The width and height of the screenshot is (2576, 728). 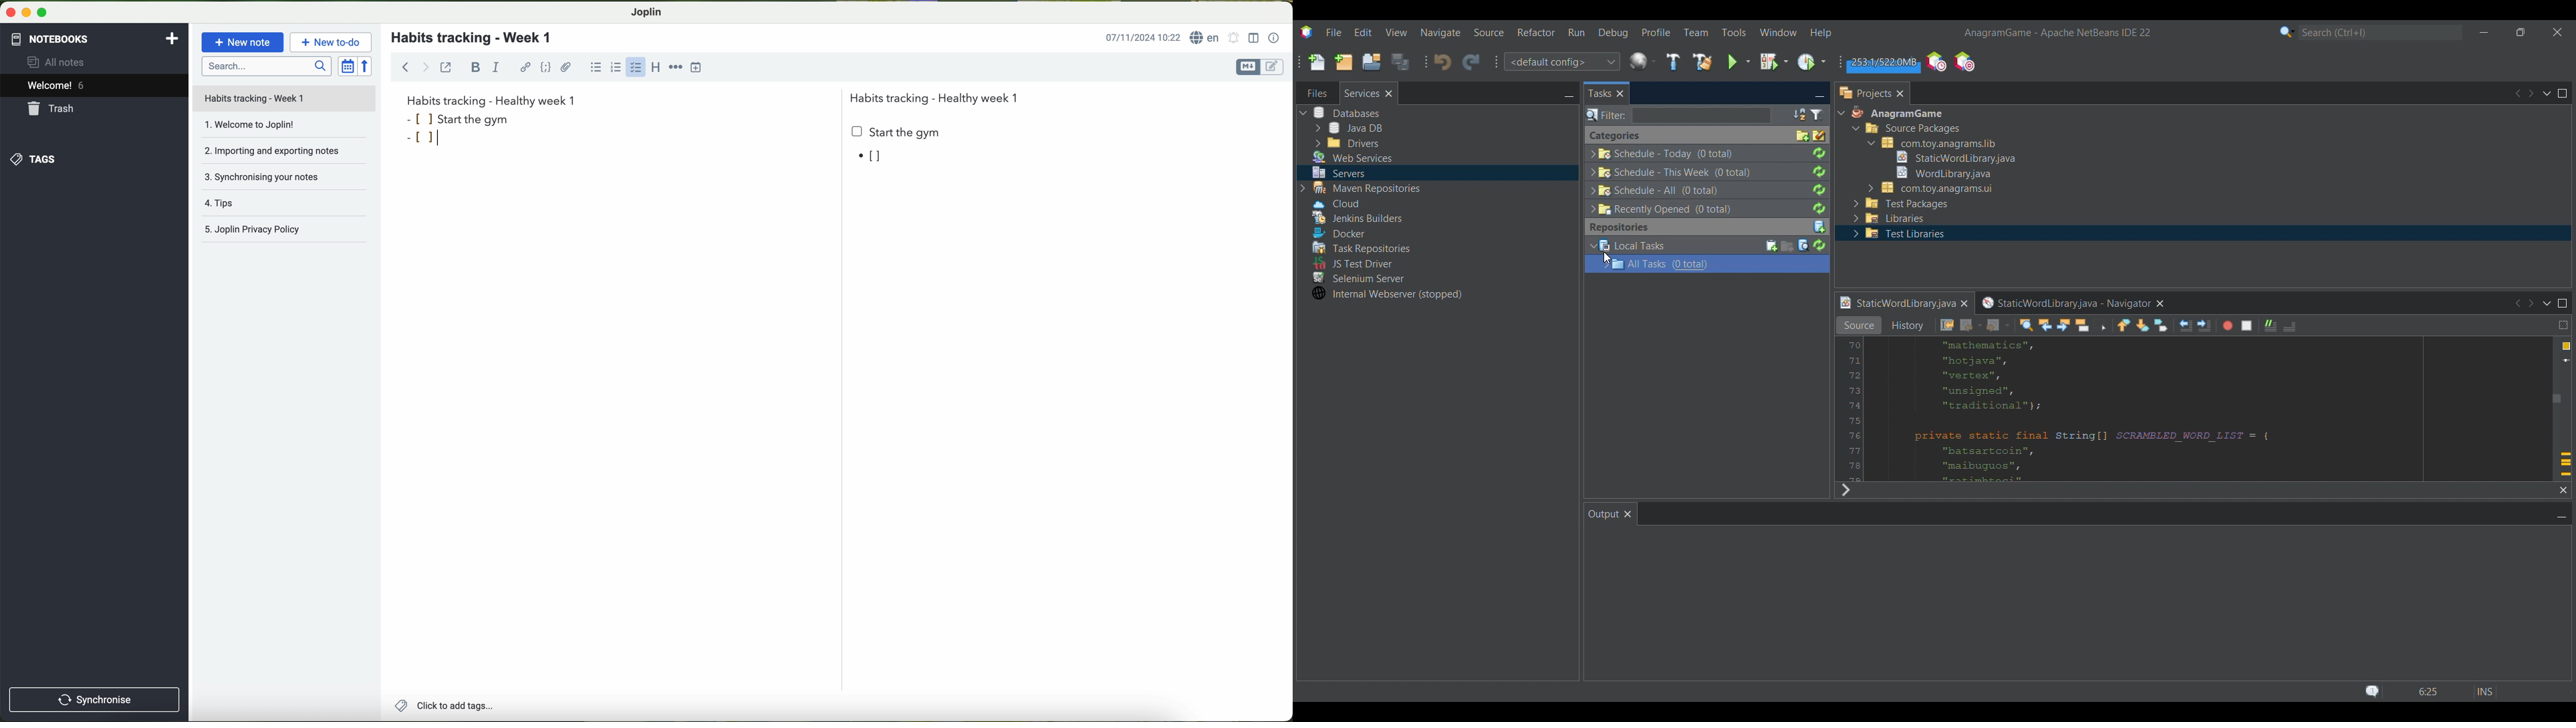 What do you see at coordinates (1234, 37) in the screenshot?
I see `set alarm` at bounding box center [1234, 37].